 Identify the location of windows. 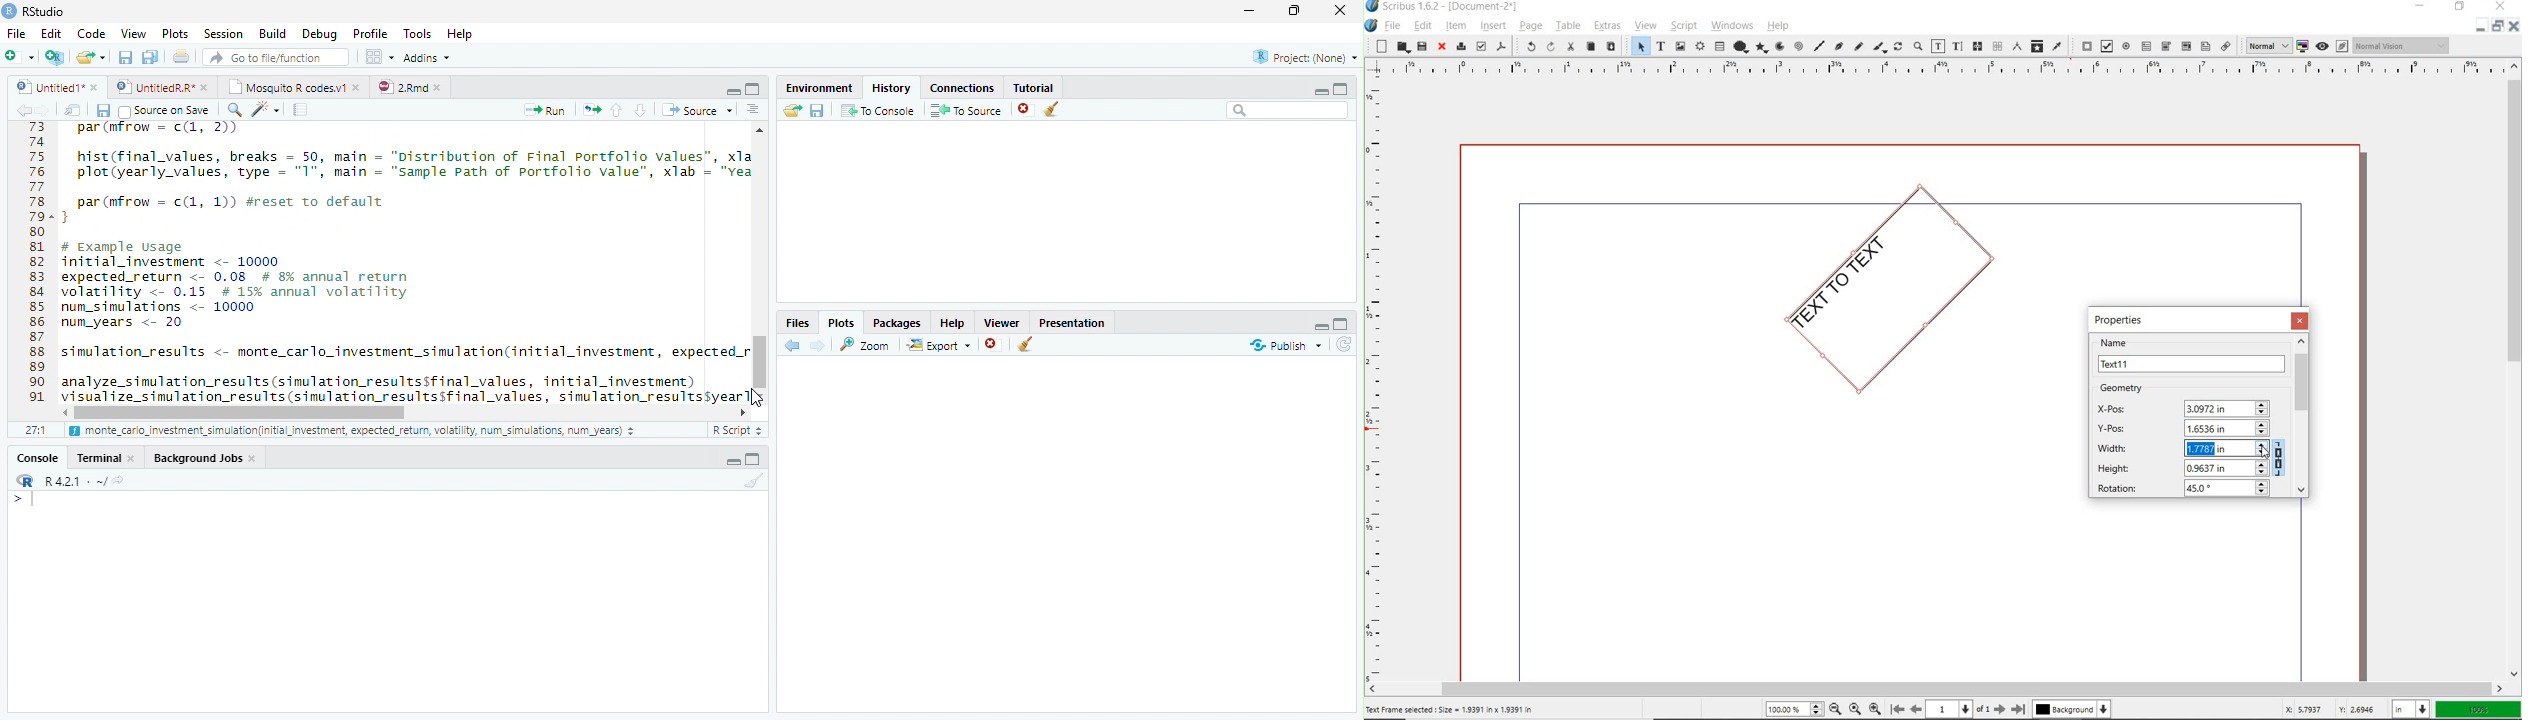
(1732, 26).